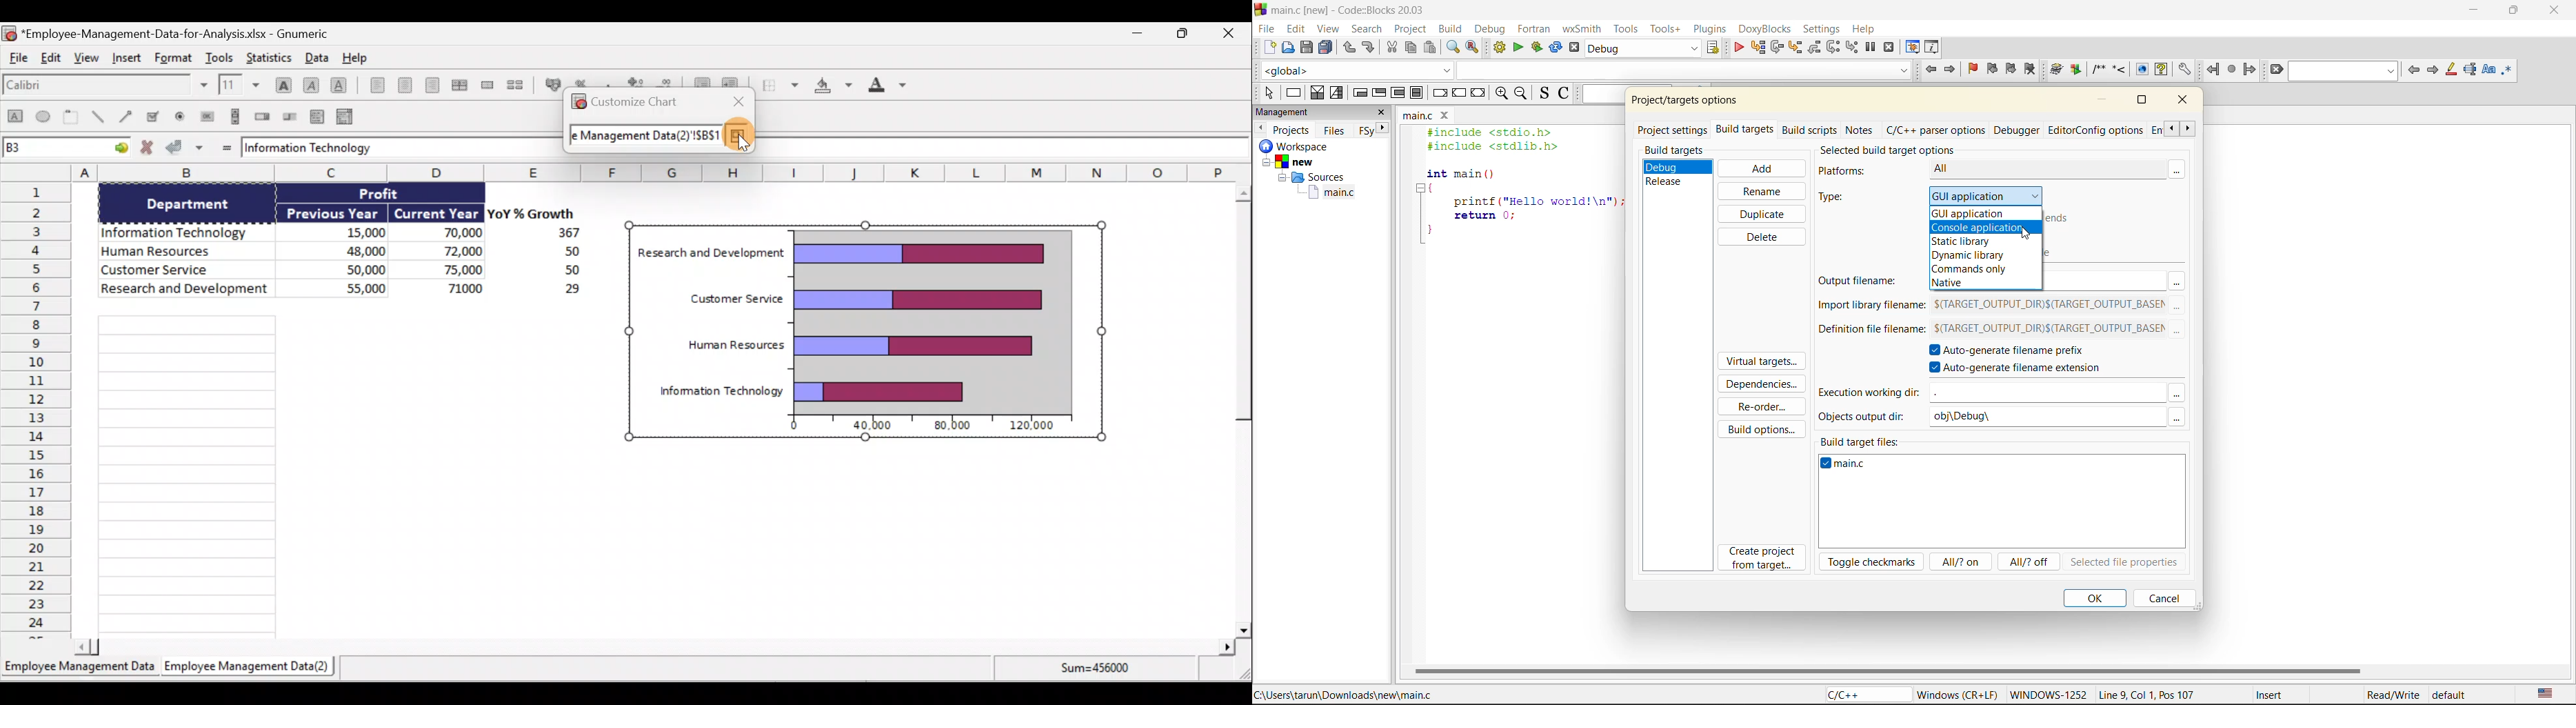  I want to click on Scroll bar, so click(656, 648).